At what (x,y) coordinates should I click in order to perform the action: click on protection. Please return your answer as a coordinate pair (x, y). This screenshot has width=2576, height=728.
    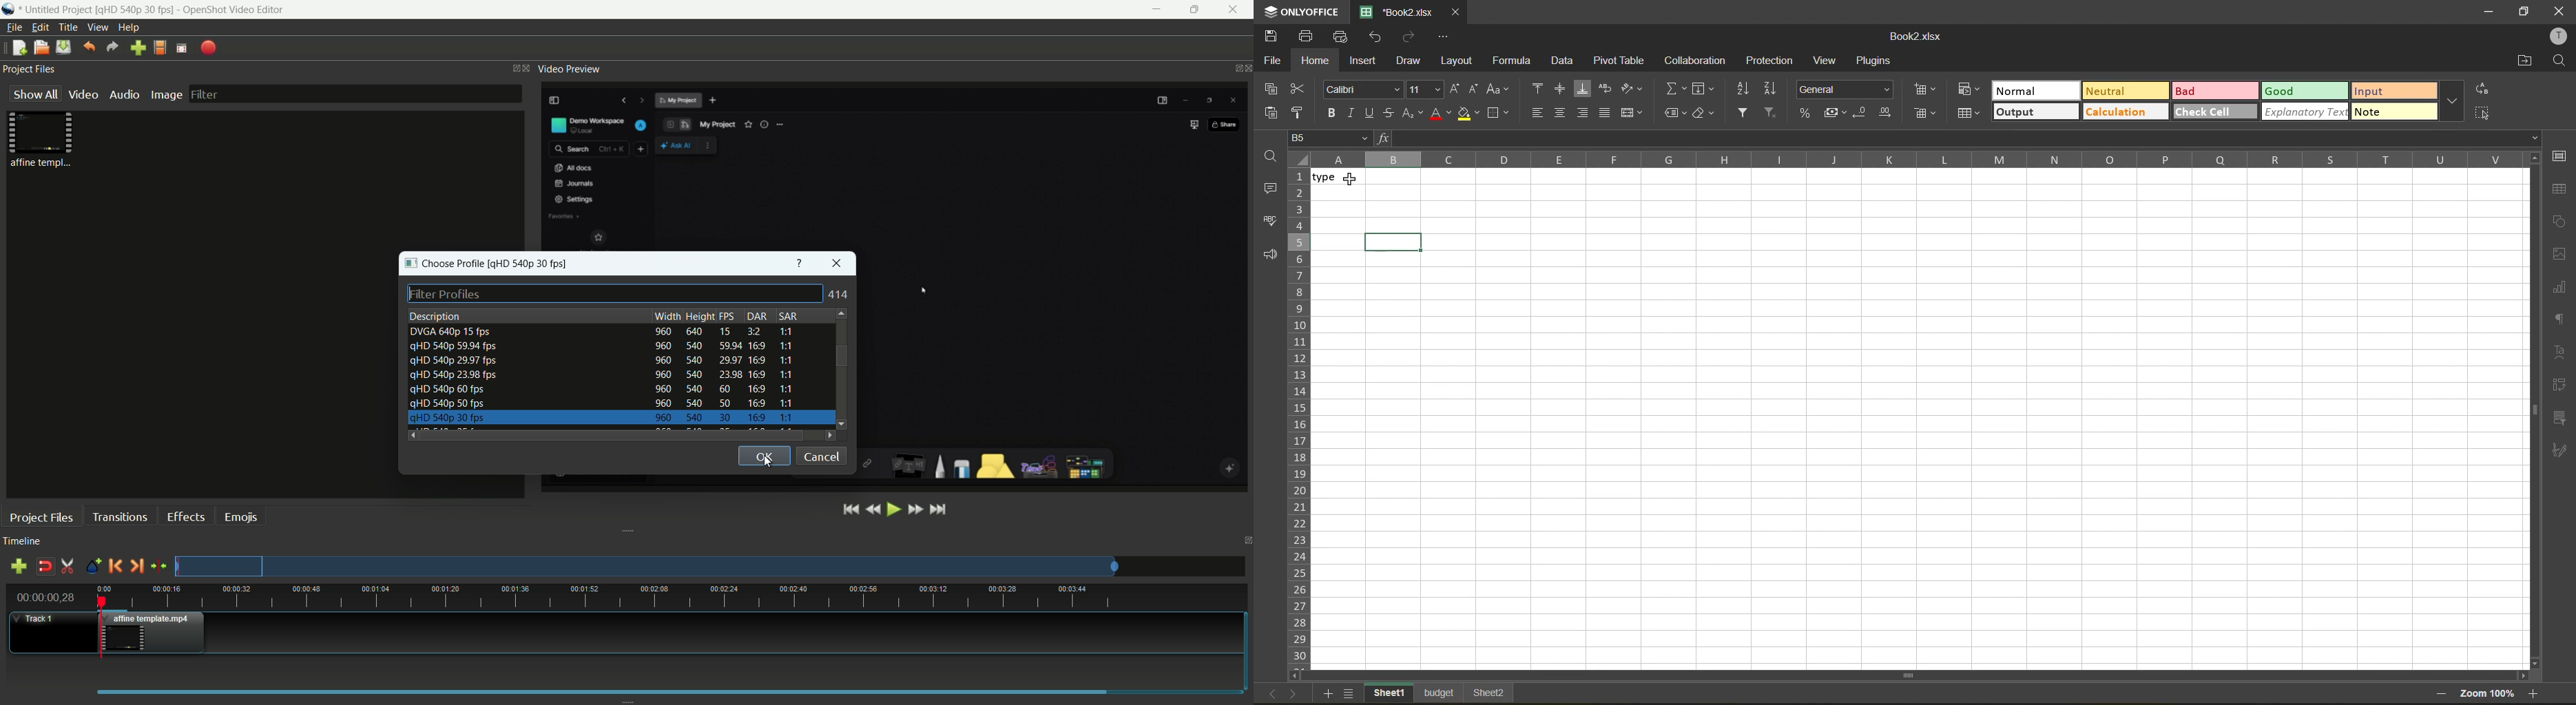
    Looking at the image, I should click on (1766, 61).